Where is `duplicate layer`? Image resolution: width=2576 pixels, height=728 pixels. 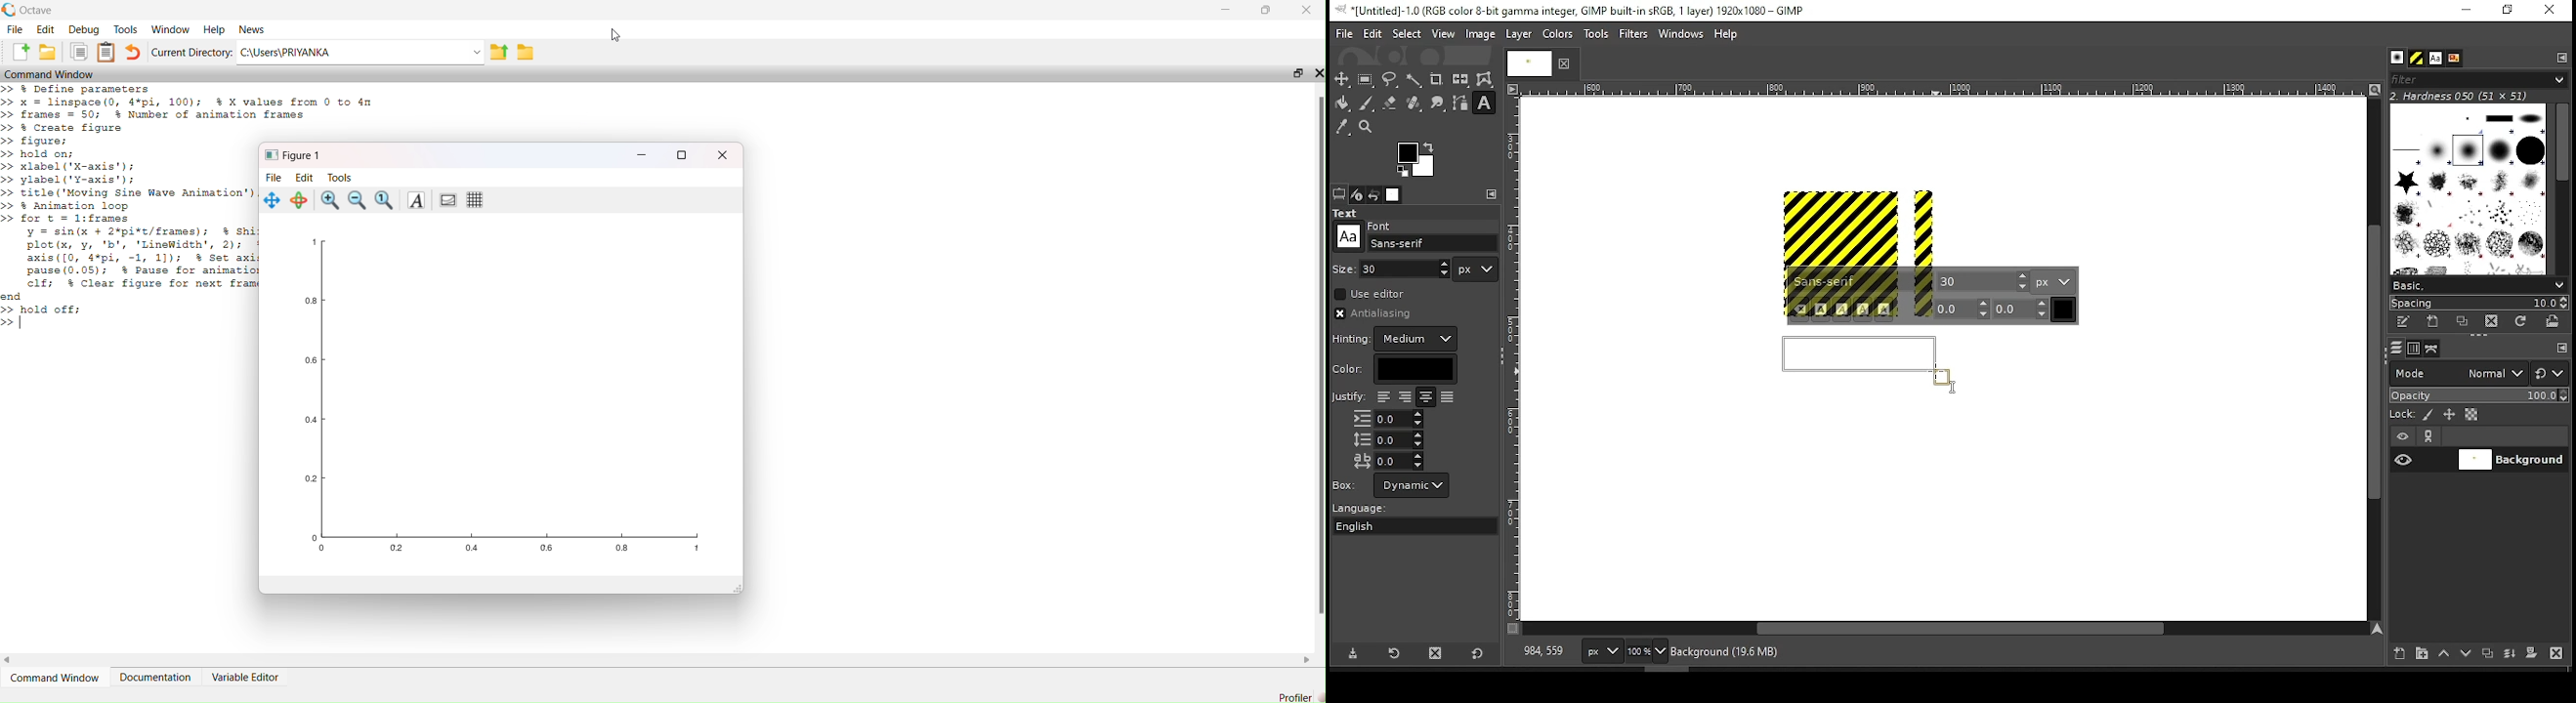
duplicate layer is located at coordinates (2490, 655).